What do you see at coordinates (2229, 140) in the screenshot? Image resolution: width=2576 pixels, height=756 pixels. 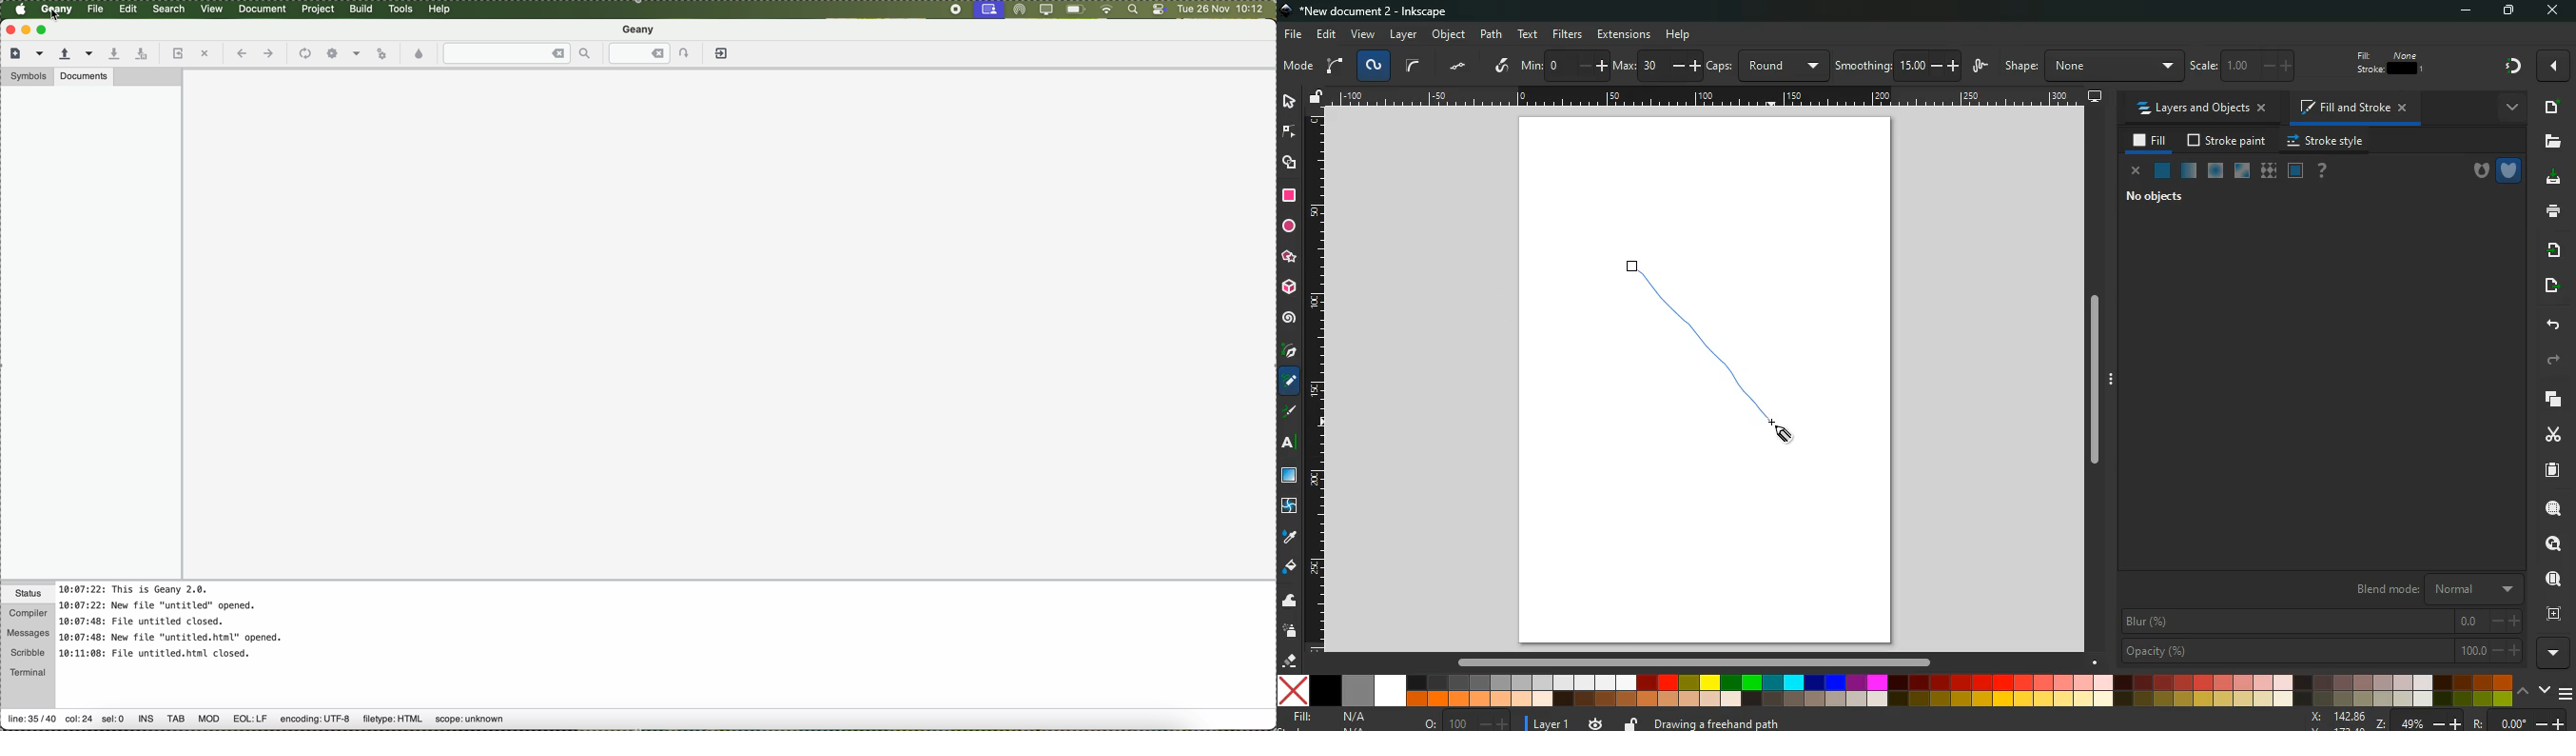 I see `stroke paint` at bounding box center [2229, 140].